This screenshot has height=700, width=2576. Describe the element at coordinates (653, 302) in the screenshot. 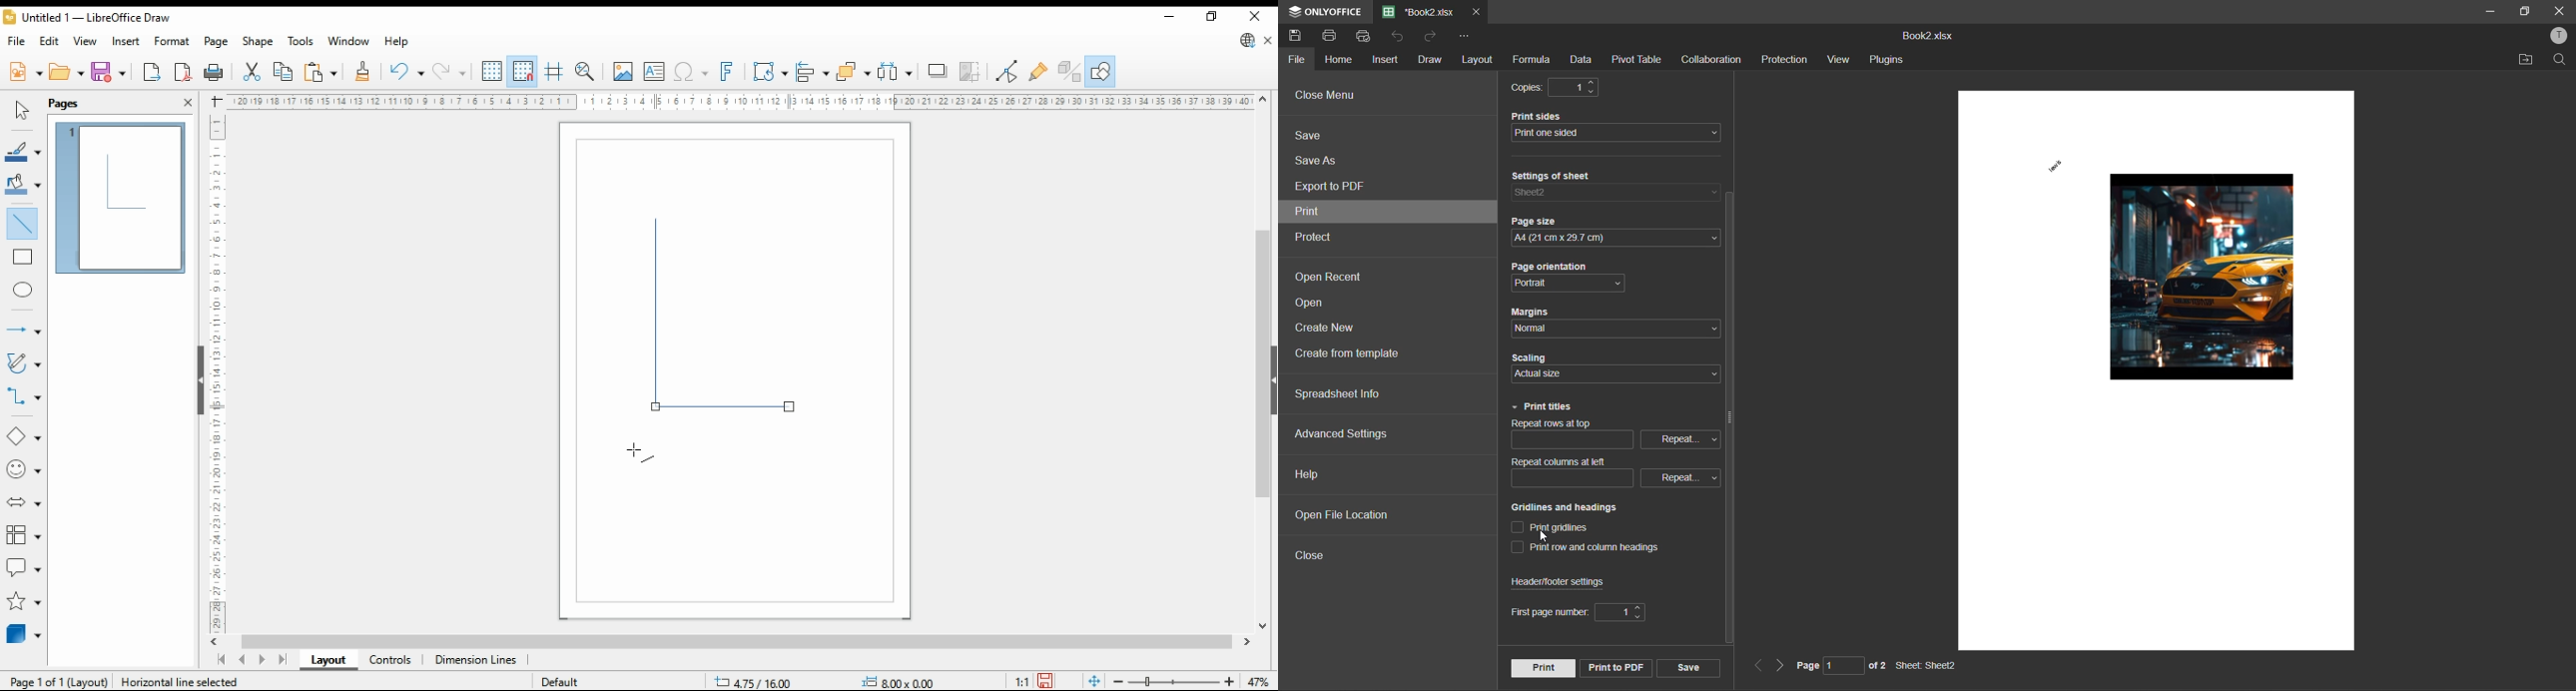

I see `new shape` at that location.